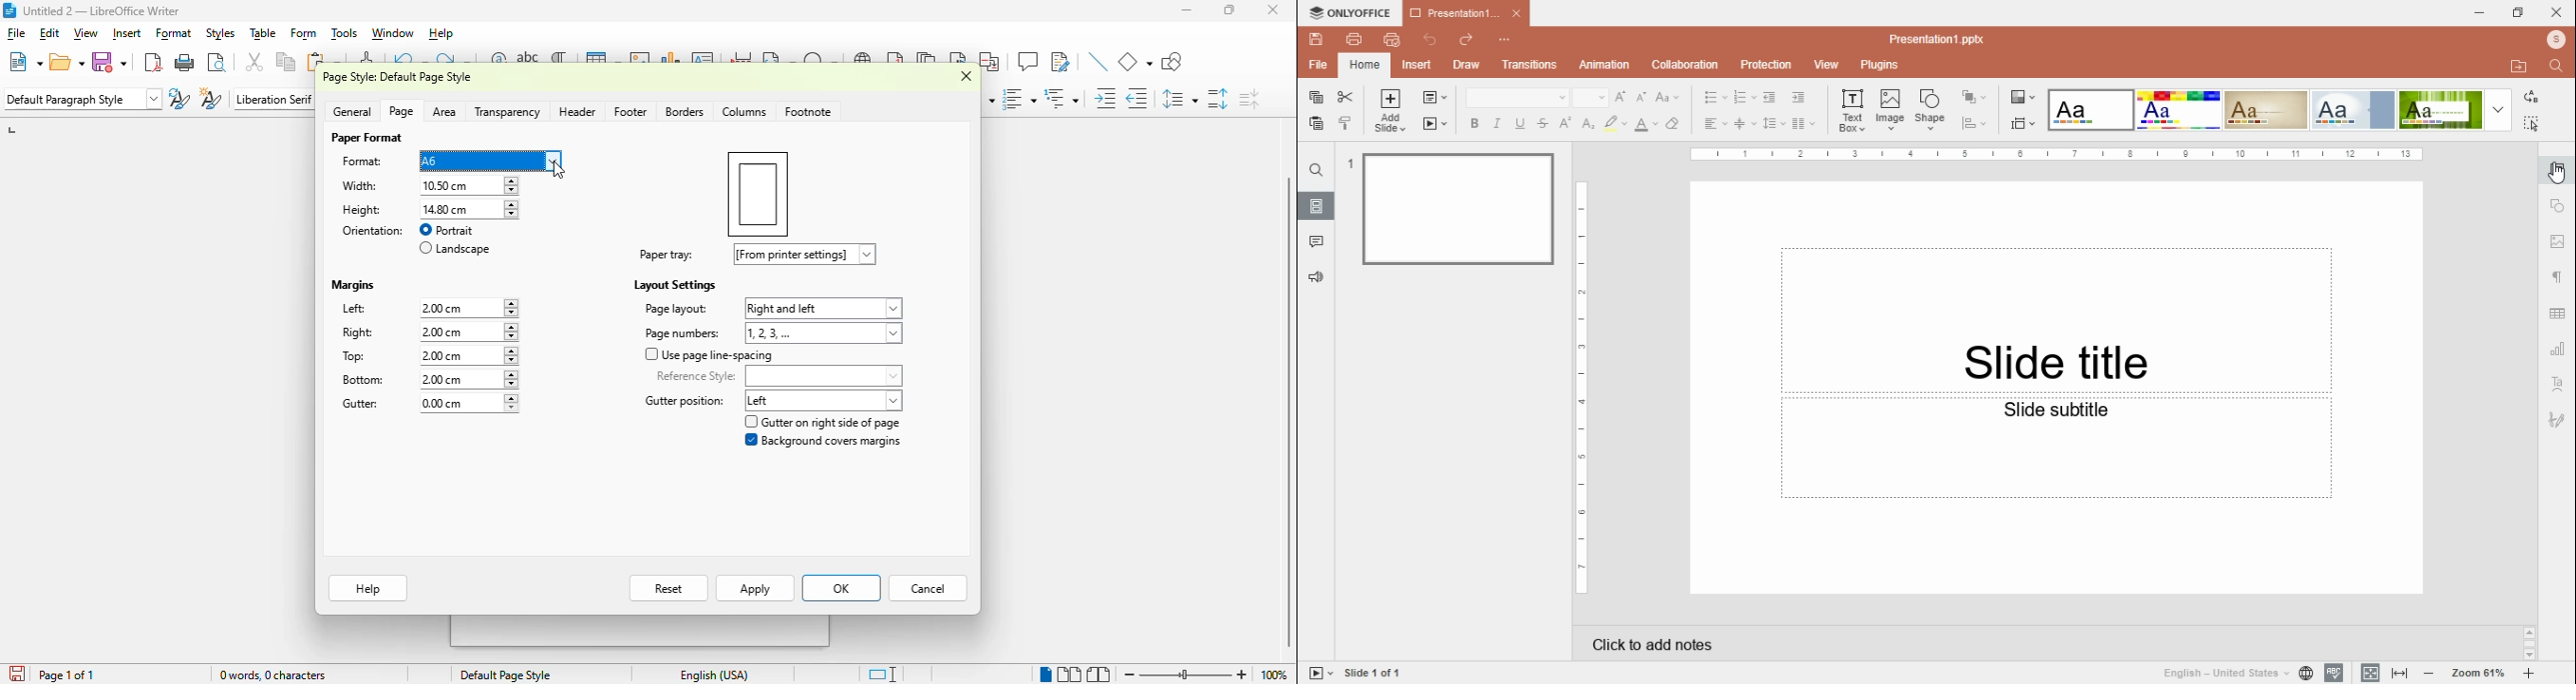 Image resolution: width=2576 pixels, height=700 pixels. I want to click on close window, so click(2556, 13).